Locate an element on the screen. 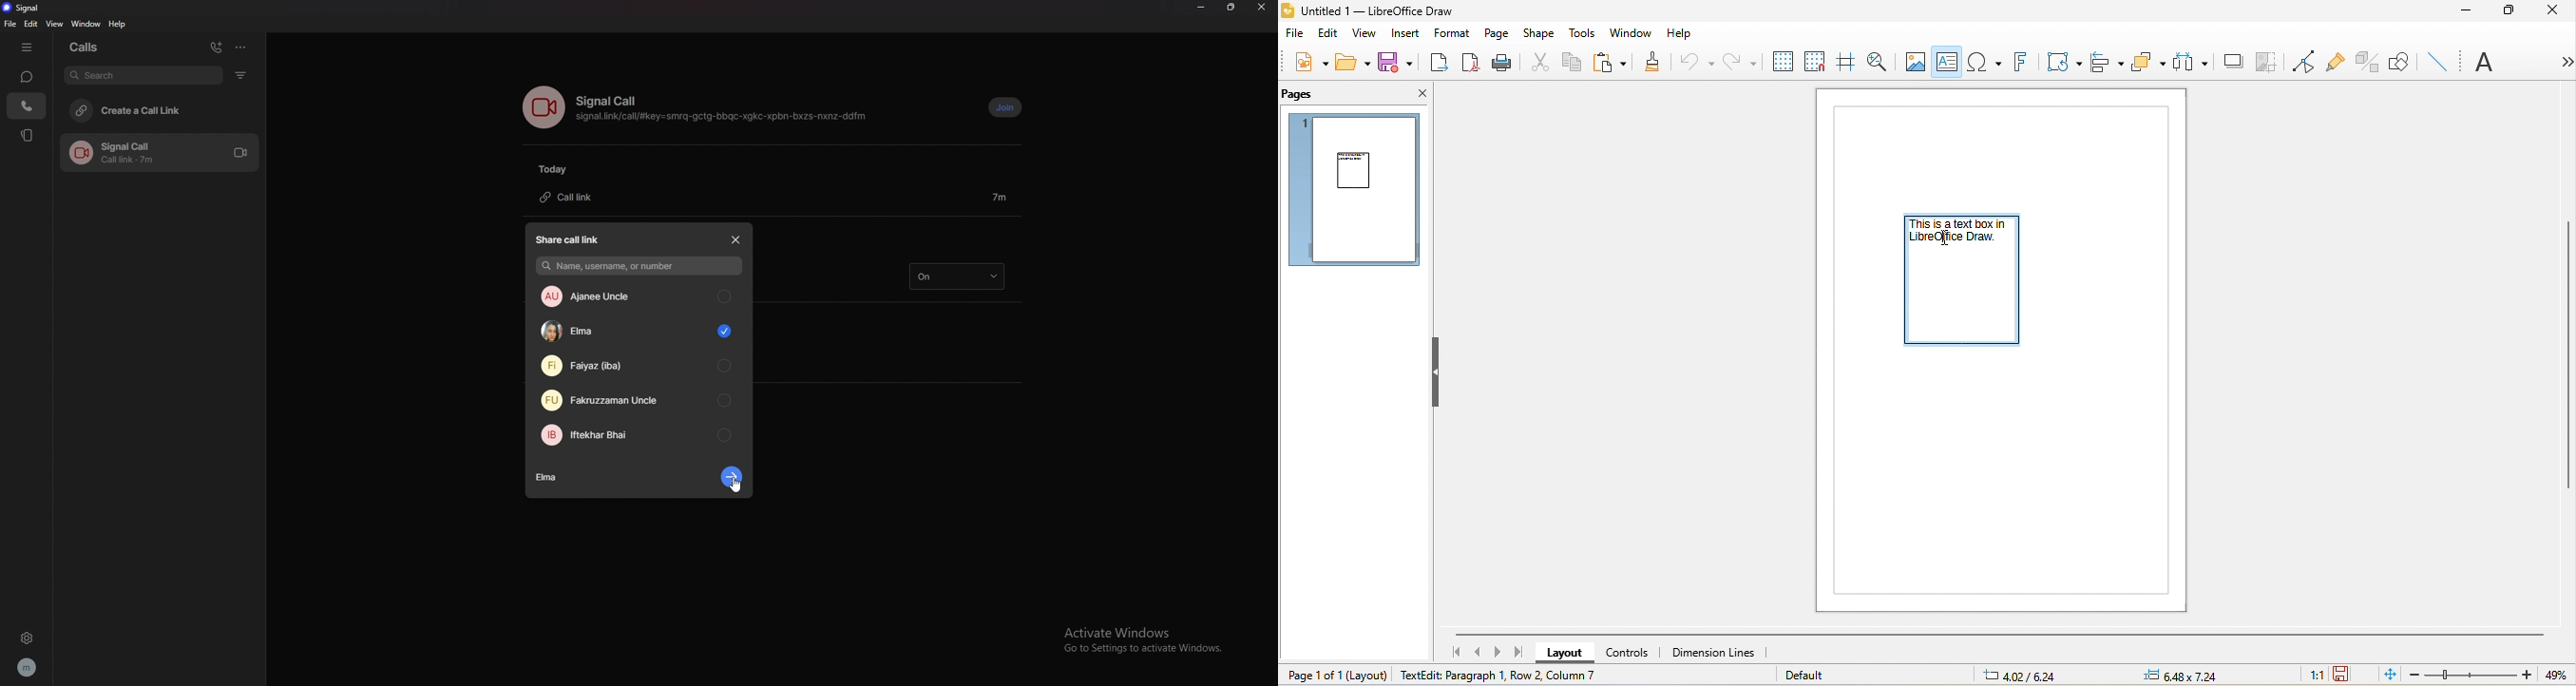  special character is located at coordinates (1986, 63).